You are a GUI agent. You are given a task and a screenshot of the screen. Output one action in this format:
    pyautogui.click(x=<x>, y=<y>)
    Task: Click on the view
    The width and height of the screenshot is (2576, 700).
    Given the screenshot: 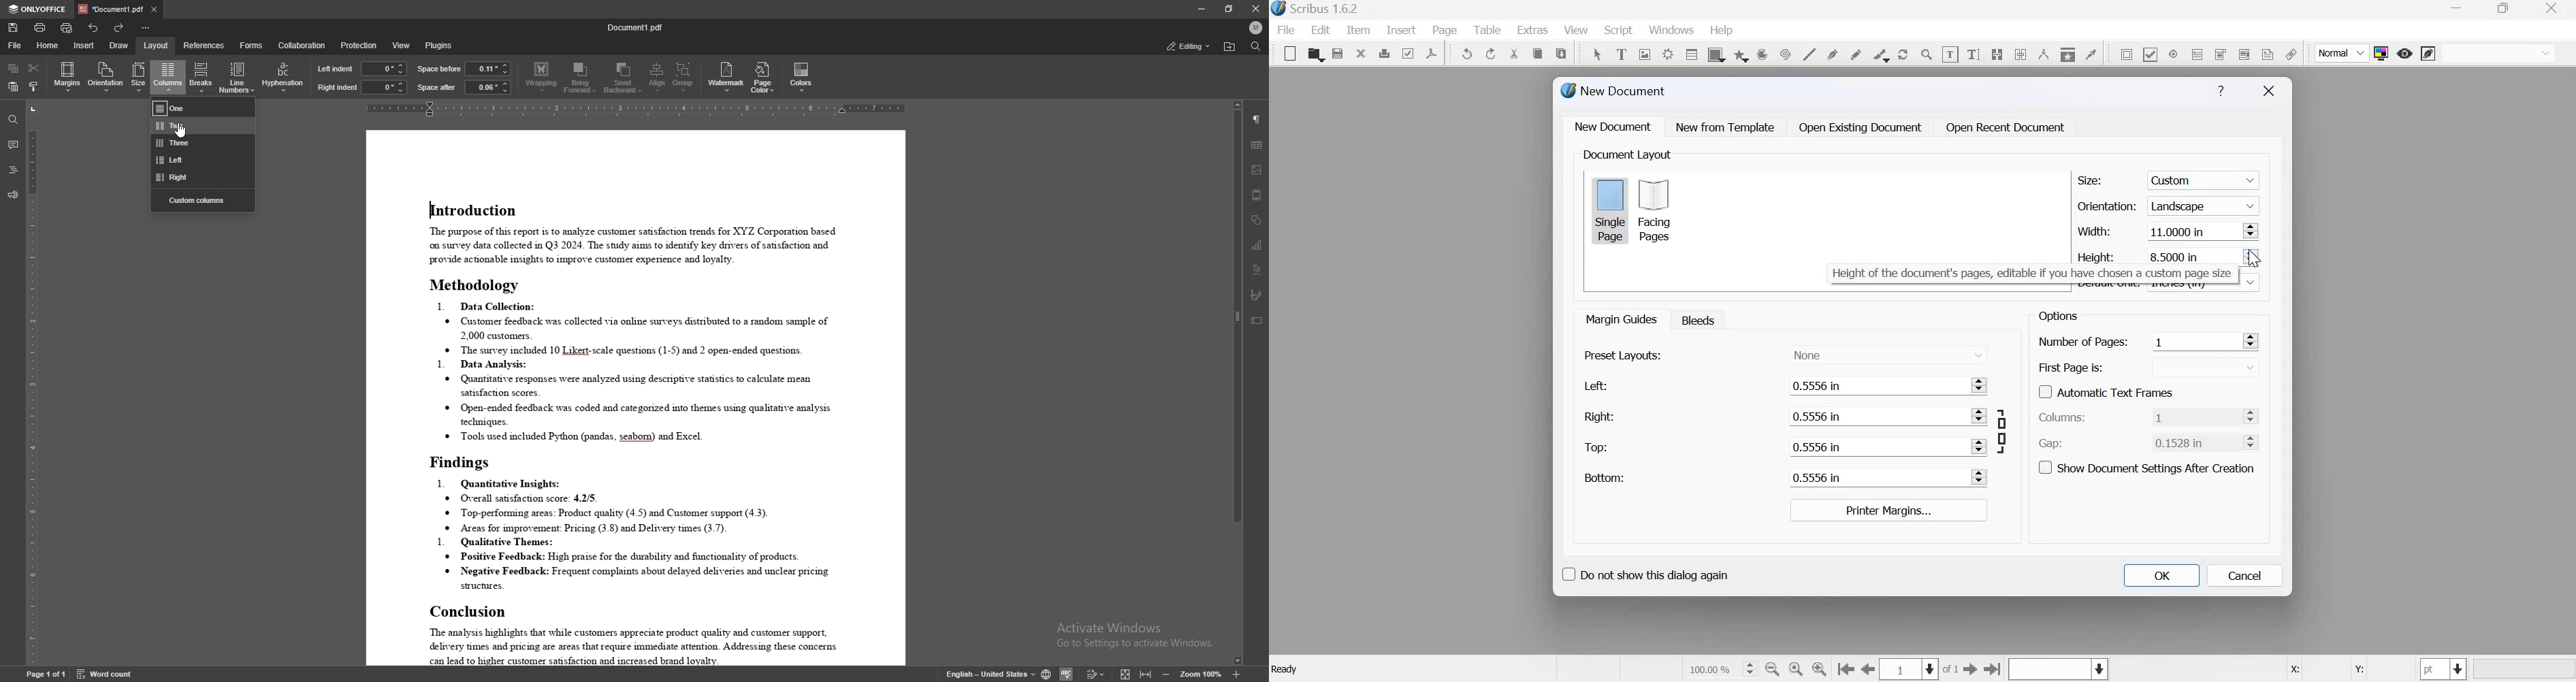 What is the action you would take?
    pyautogui.click(x=401, y=46)
    